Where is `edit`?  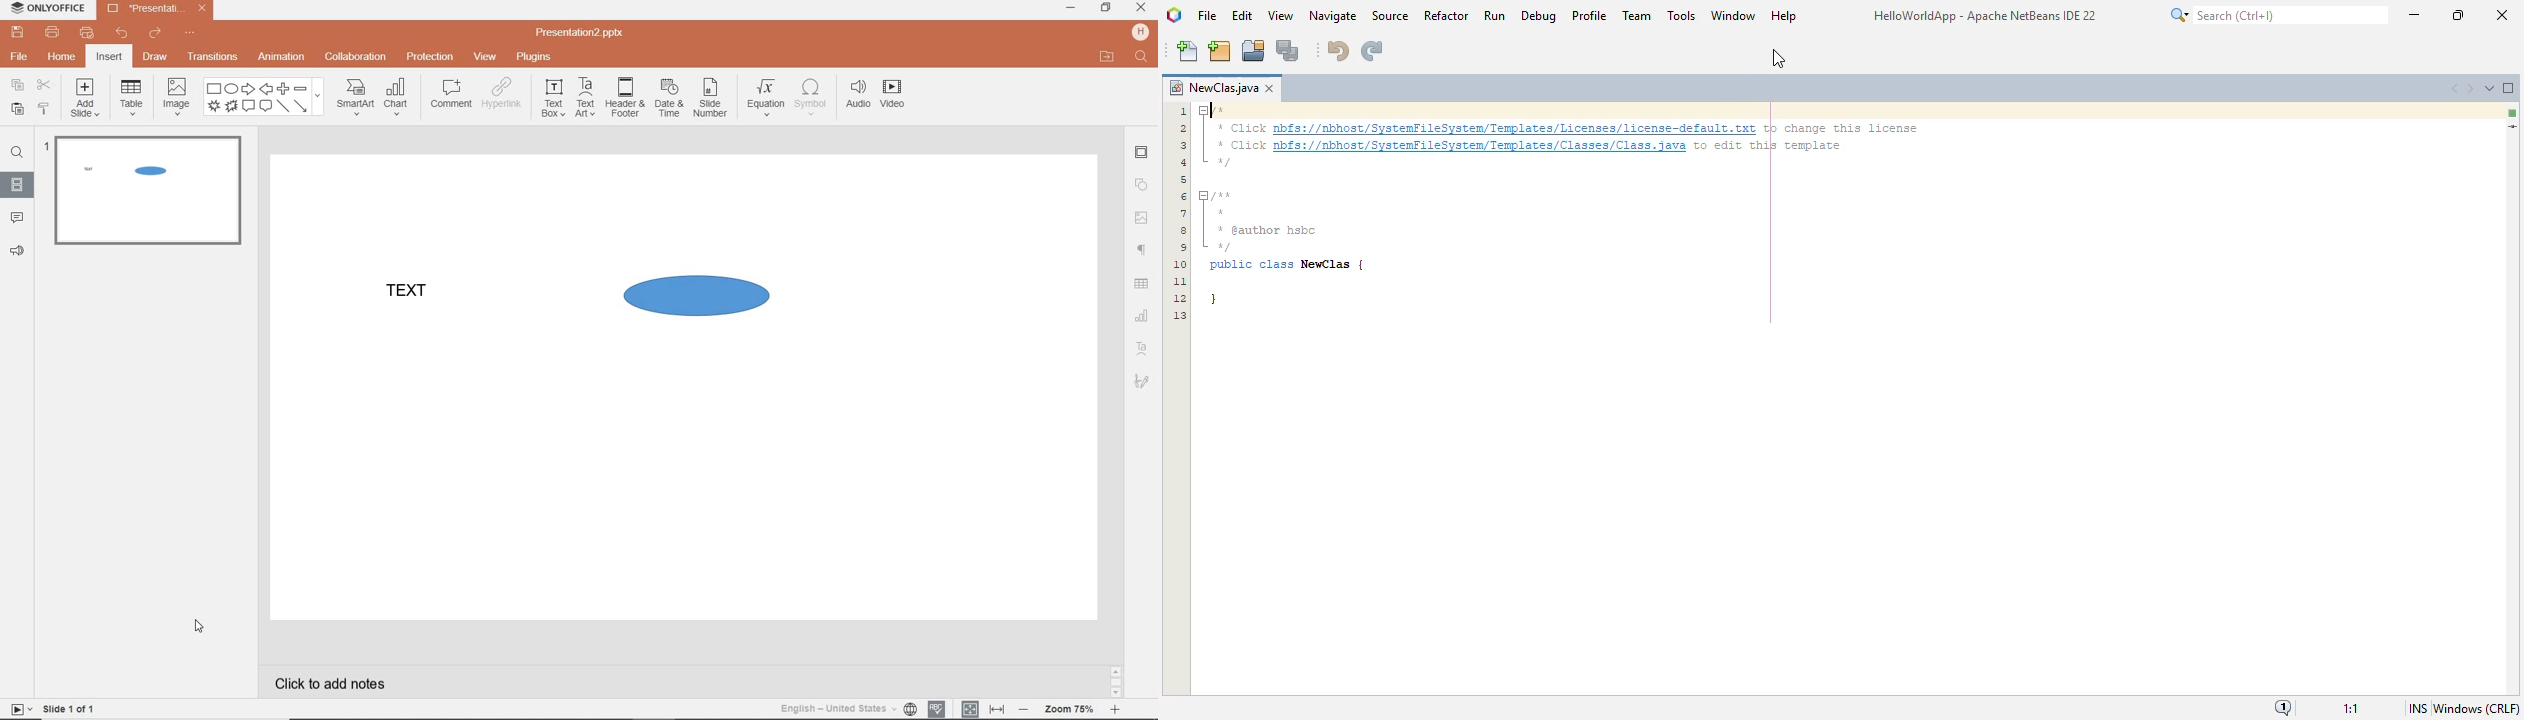 edit is located at coordinates (1243, 16).